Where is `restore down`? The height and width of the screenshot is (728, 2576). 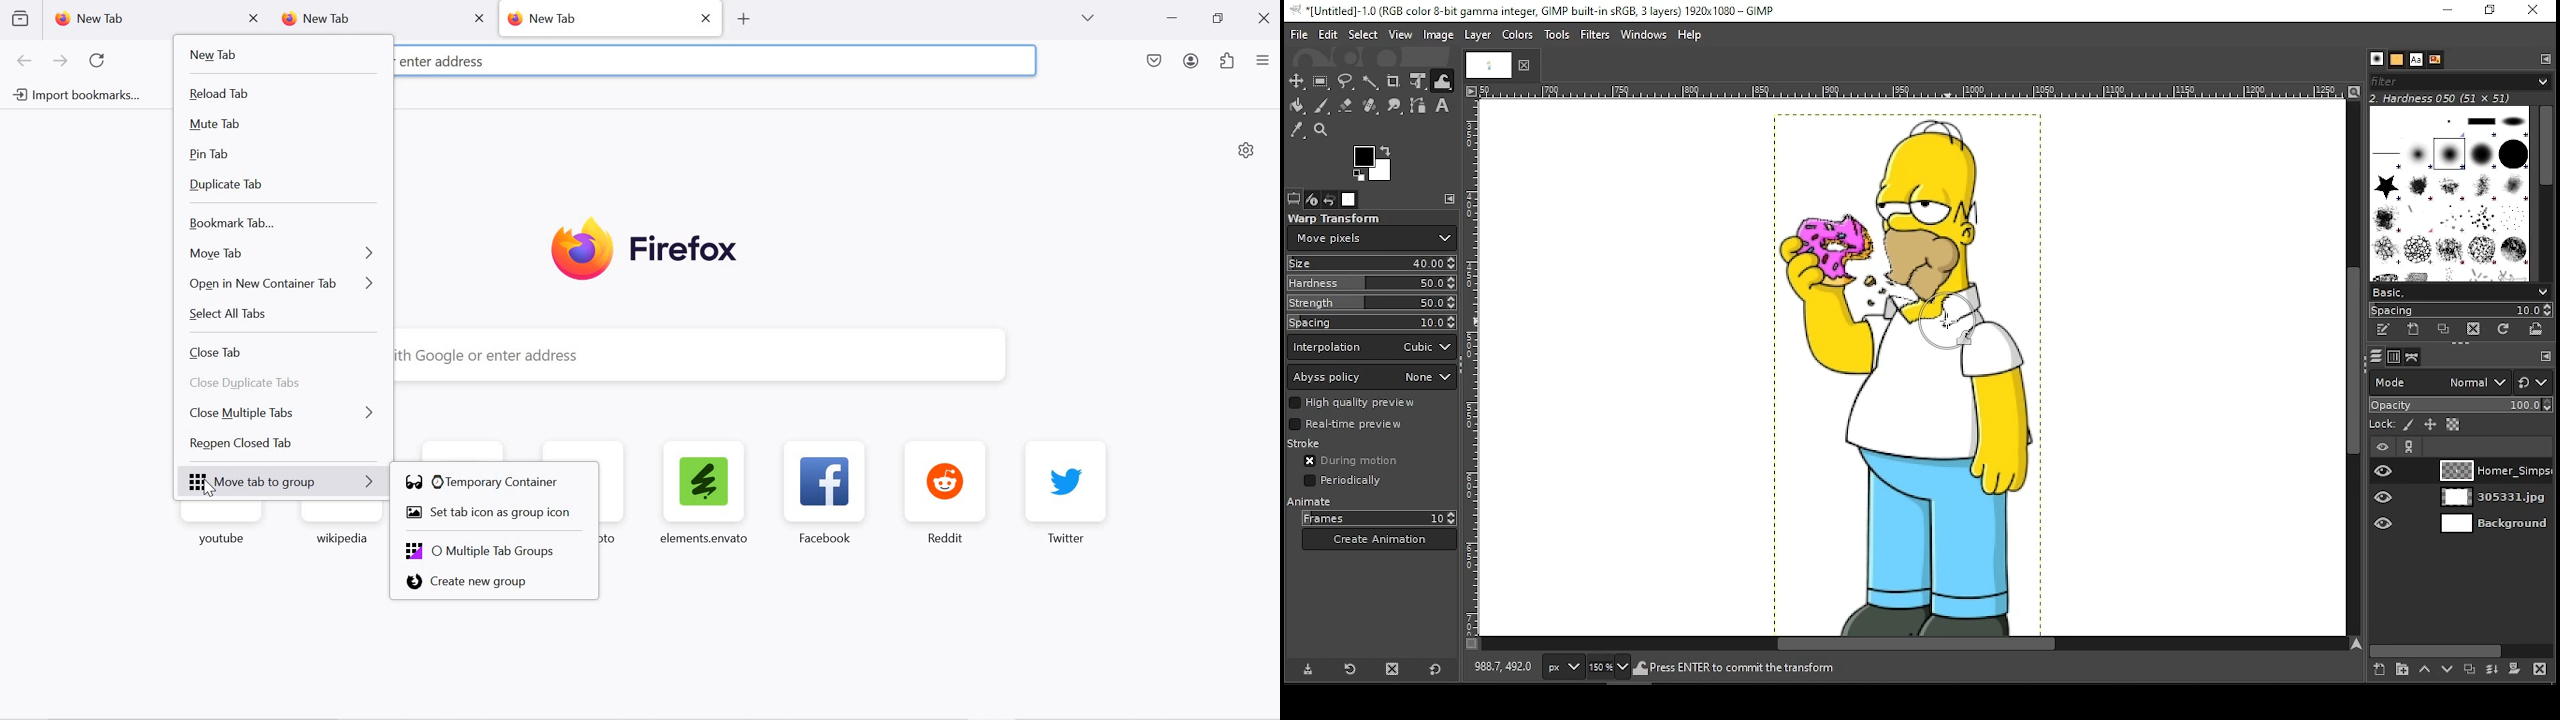 restore down is located at coordinates (1217, 19).